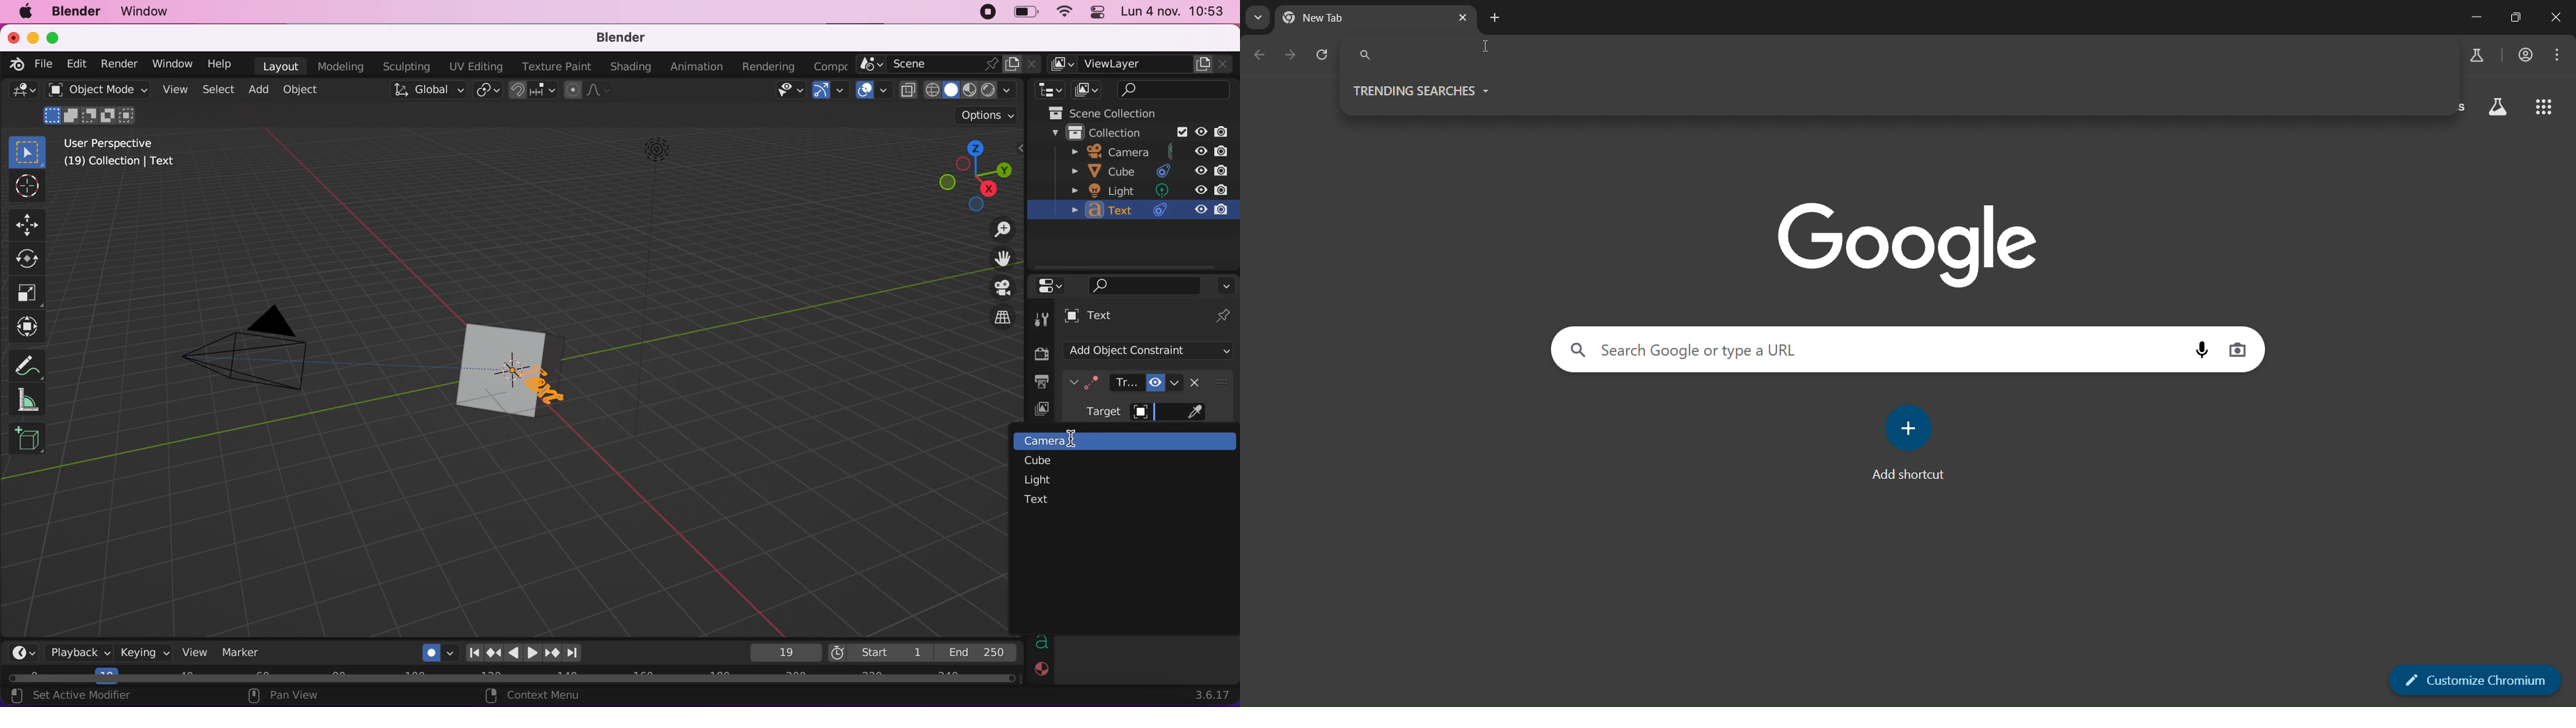 Image resolution: width=2576 pixels, height=728 pixels. I want to click on text selected, so click(550, 388).